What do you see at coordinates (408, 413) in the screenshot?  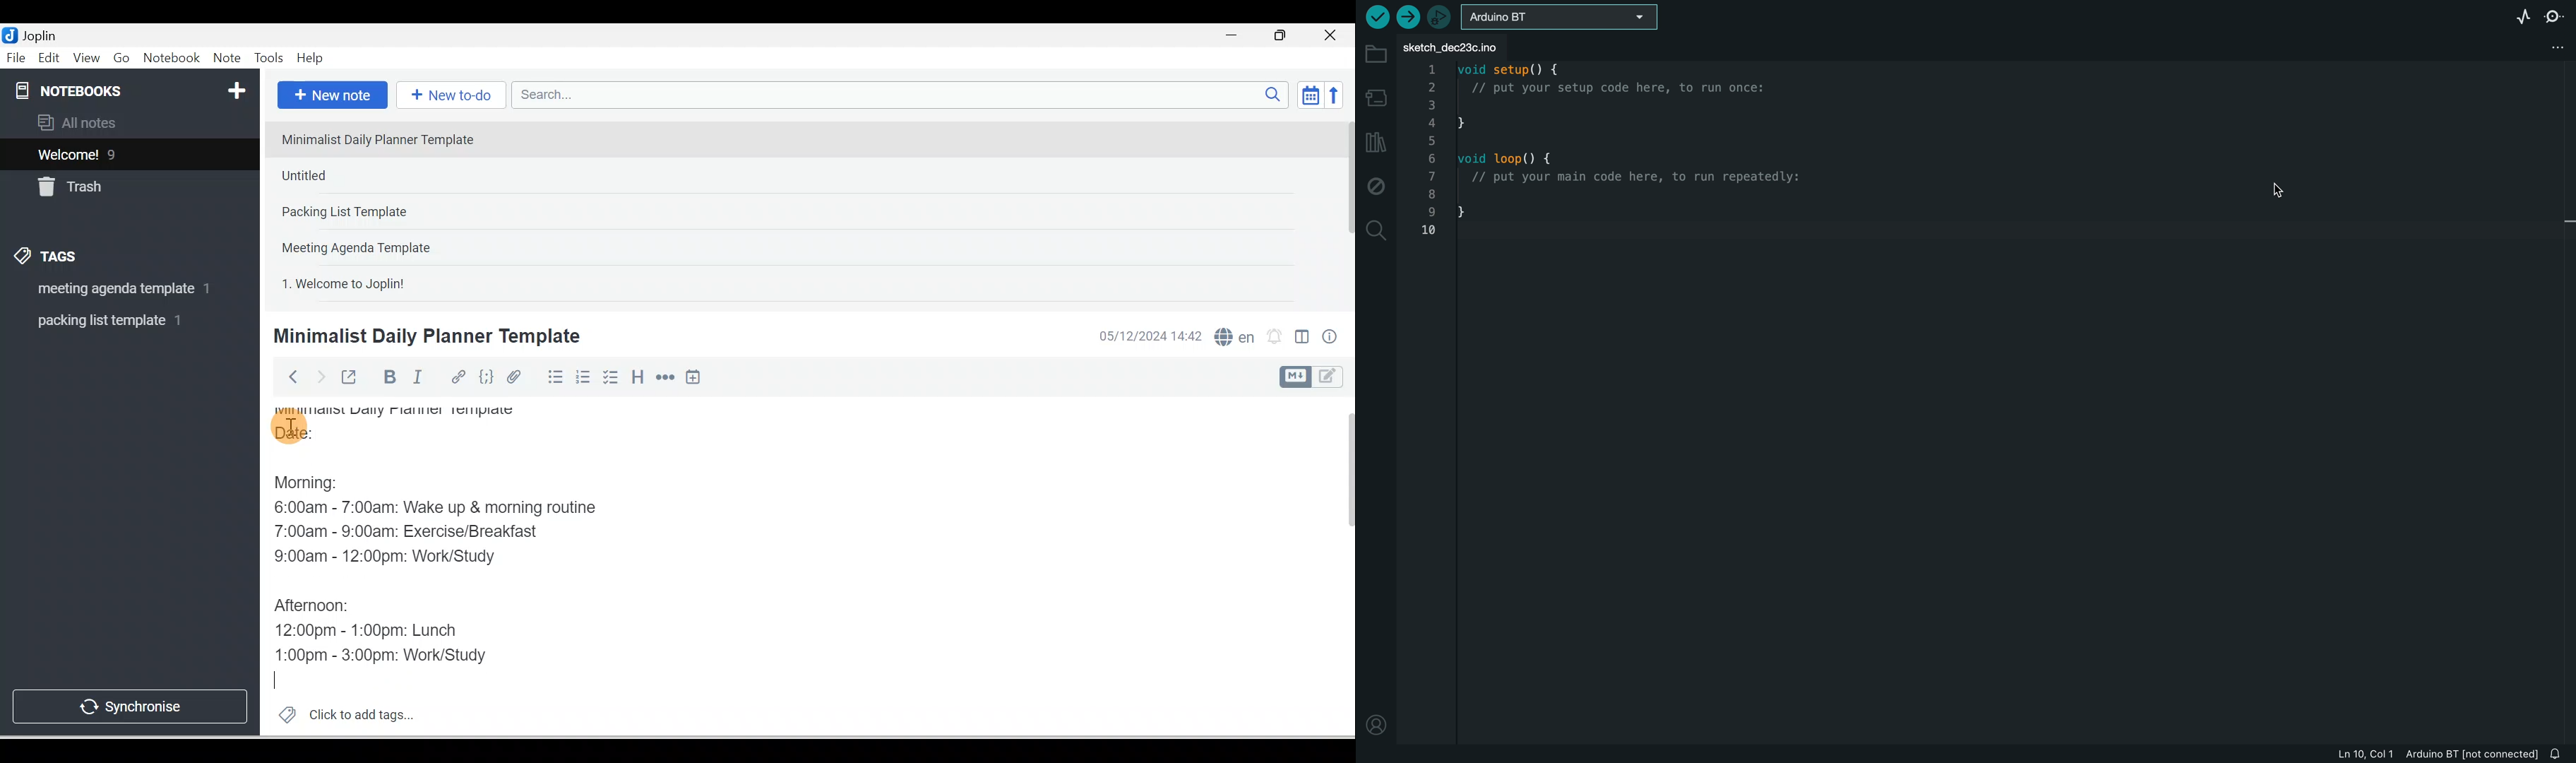 I see `Minimalist Daily Planner Template` at bounding box center [408, 413].